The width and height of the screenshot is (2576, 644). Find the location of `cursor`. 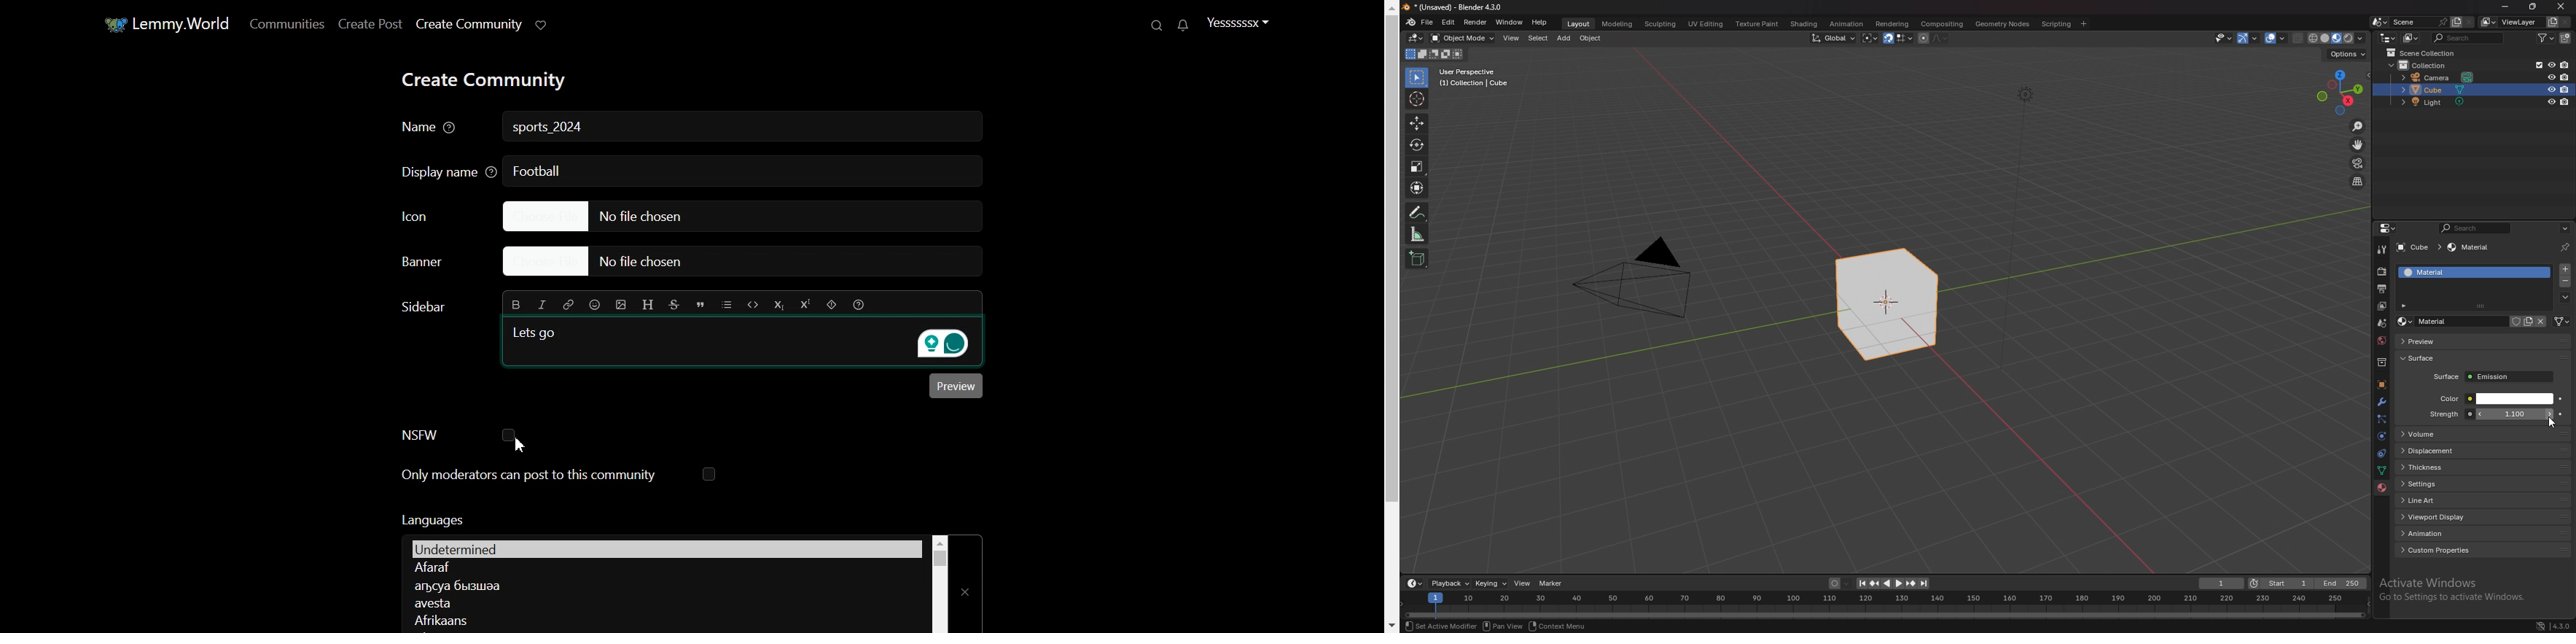

cursor is located at coordinates (2553, 423).